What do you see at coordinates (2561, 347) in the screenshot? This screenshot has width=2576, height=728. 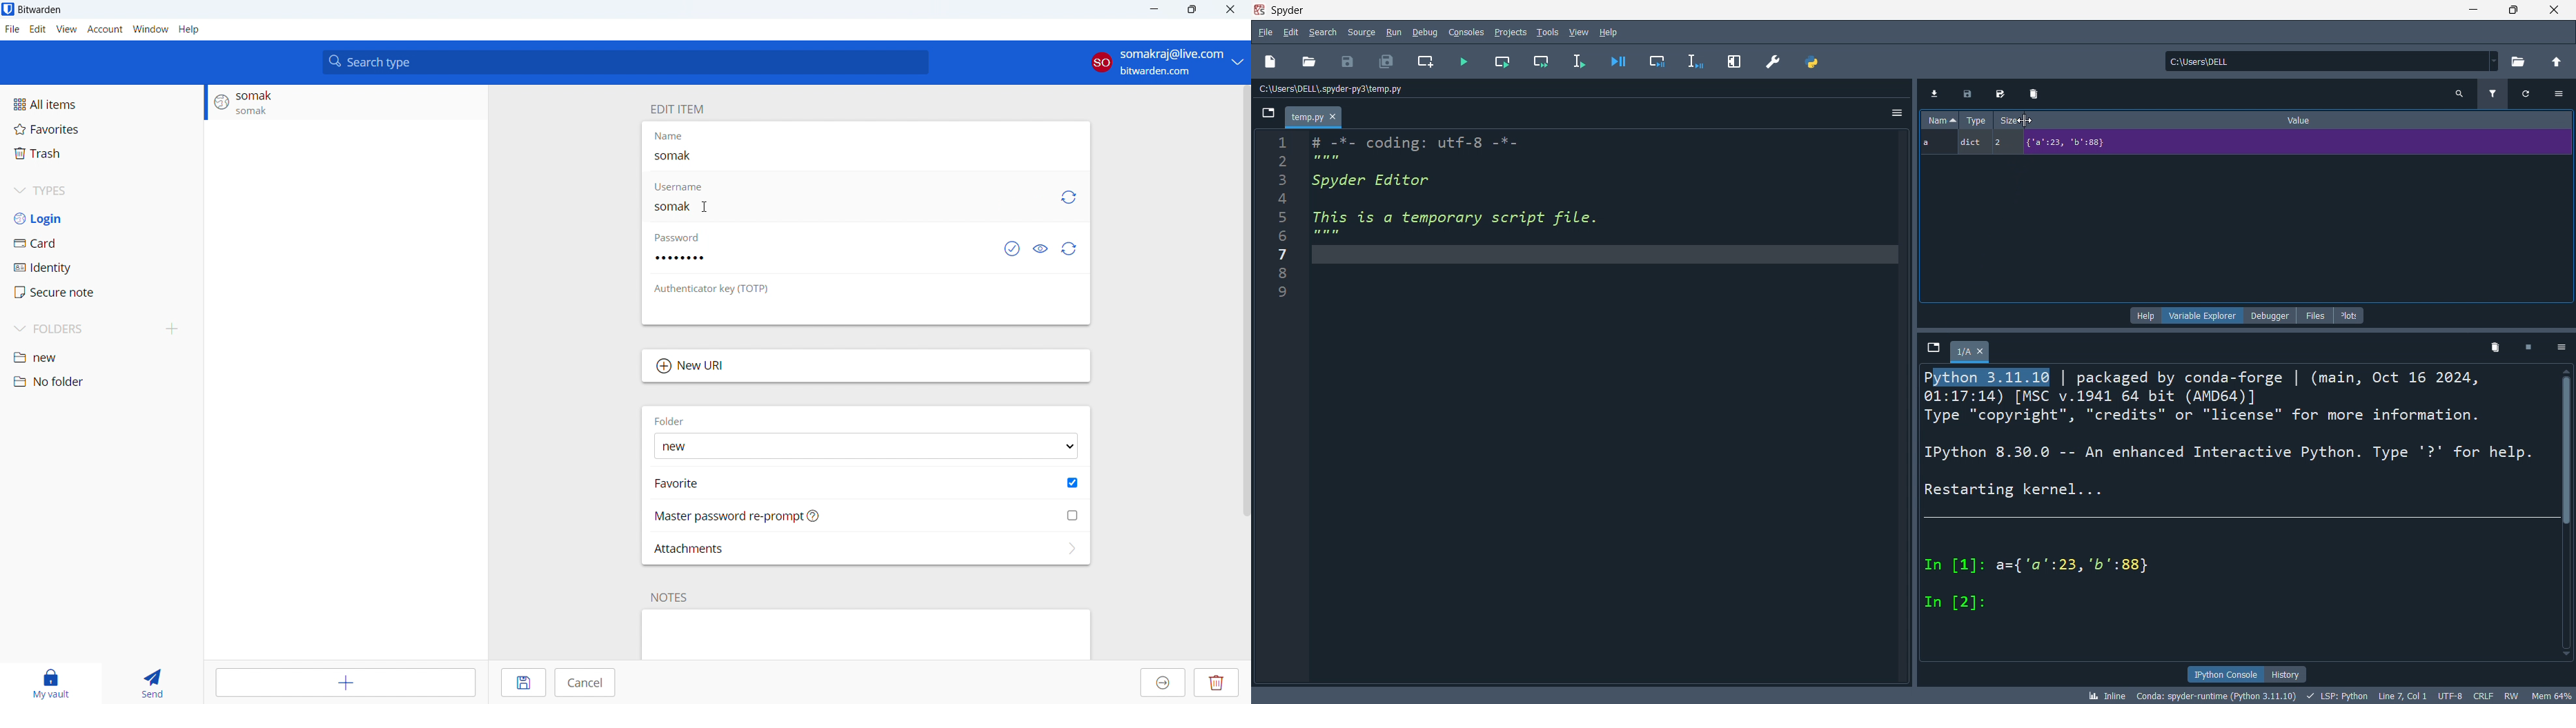 I see `options` at bounding box center [2561, 347].